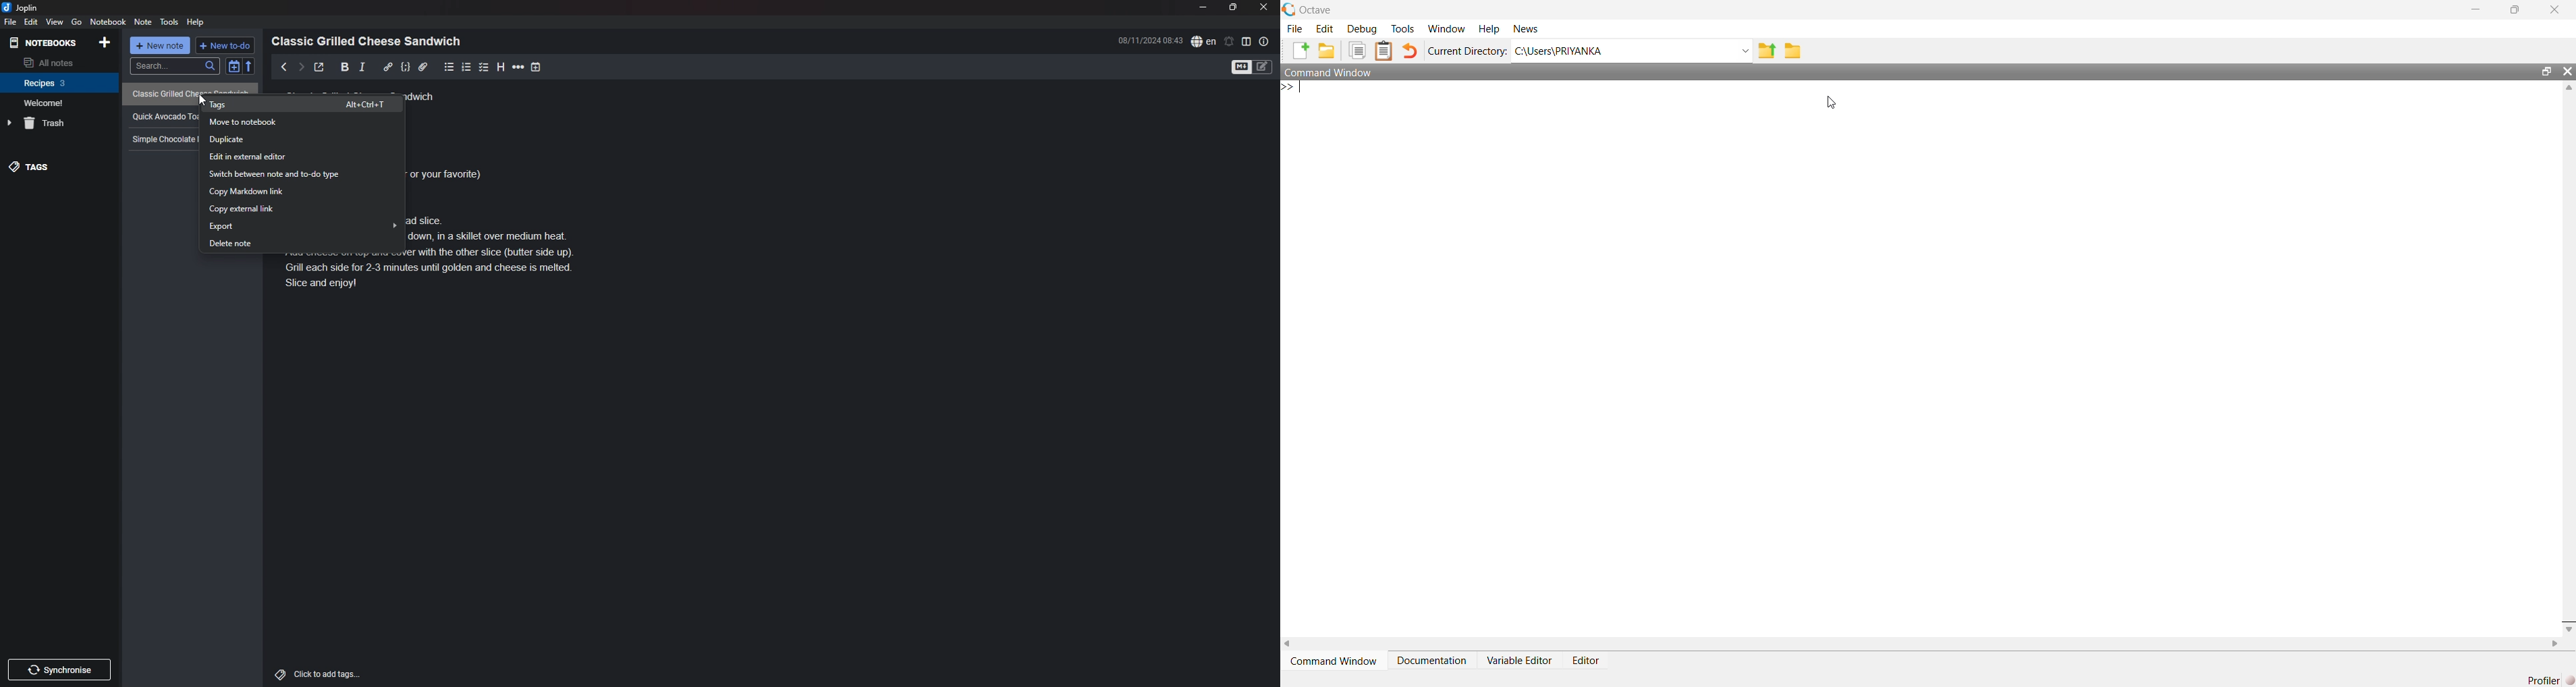  What do you see at coordinates (1253, 67) in the screenshot?
I see `toggle editor` at bounding box center [1253, 67].